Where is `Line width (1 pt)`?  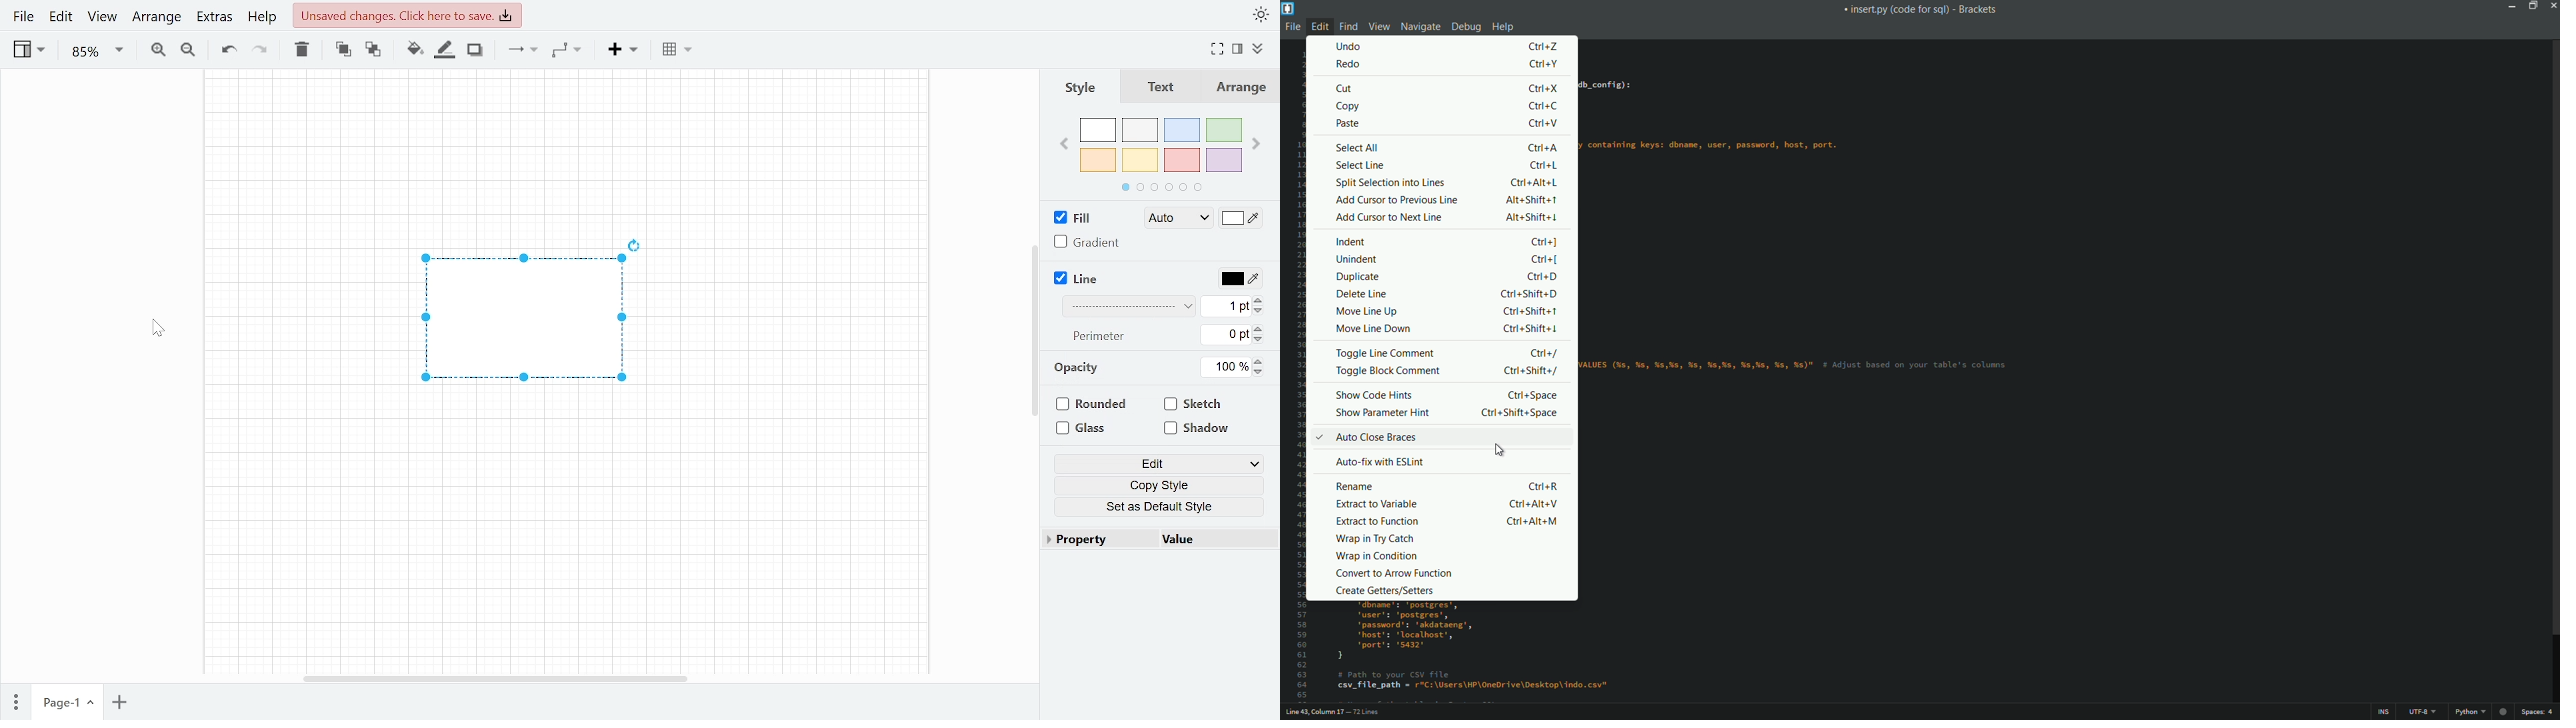 Line width (1 pt) is located at coordinates (1226, 307).